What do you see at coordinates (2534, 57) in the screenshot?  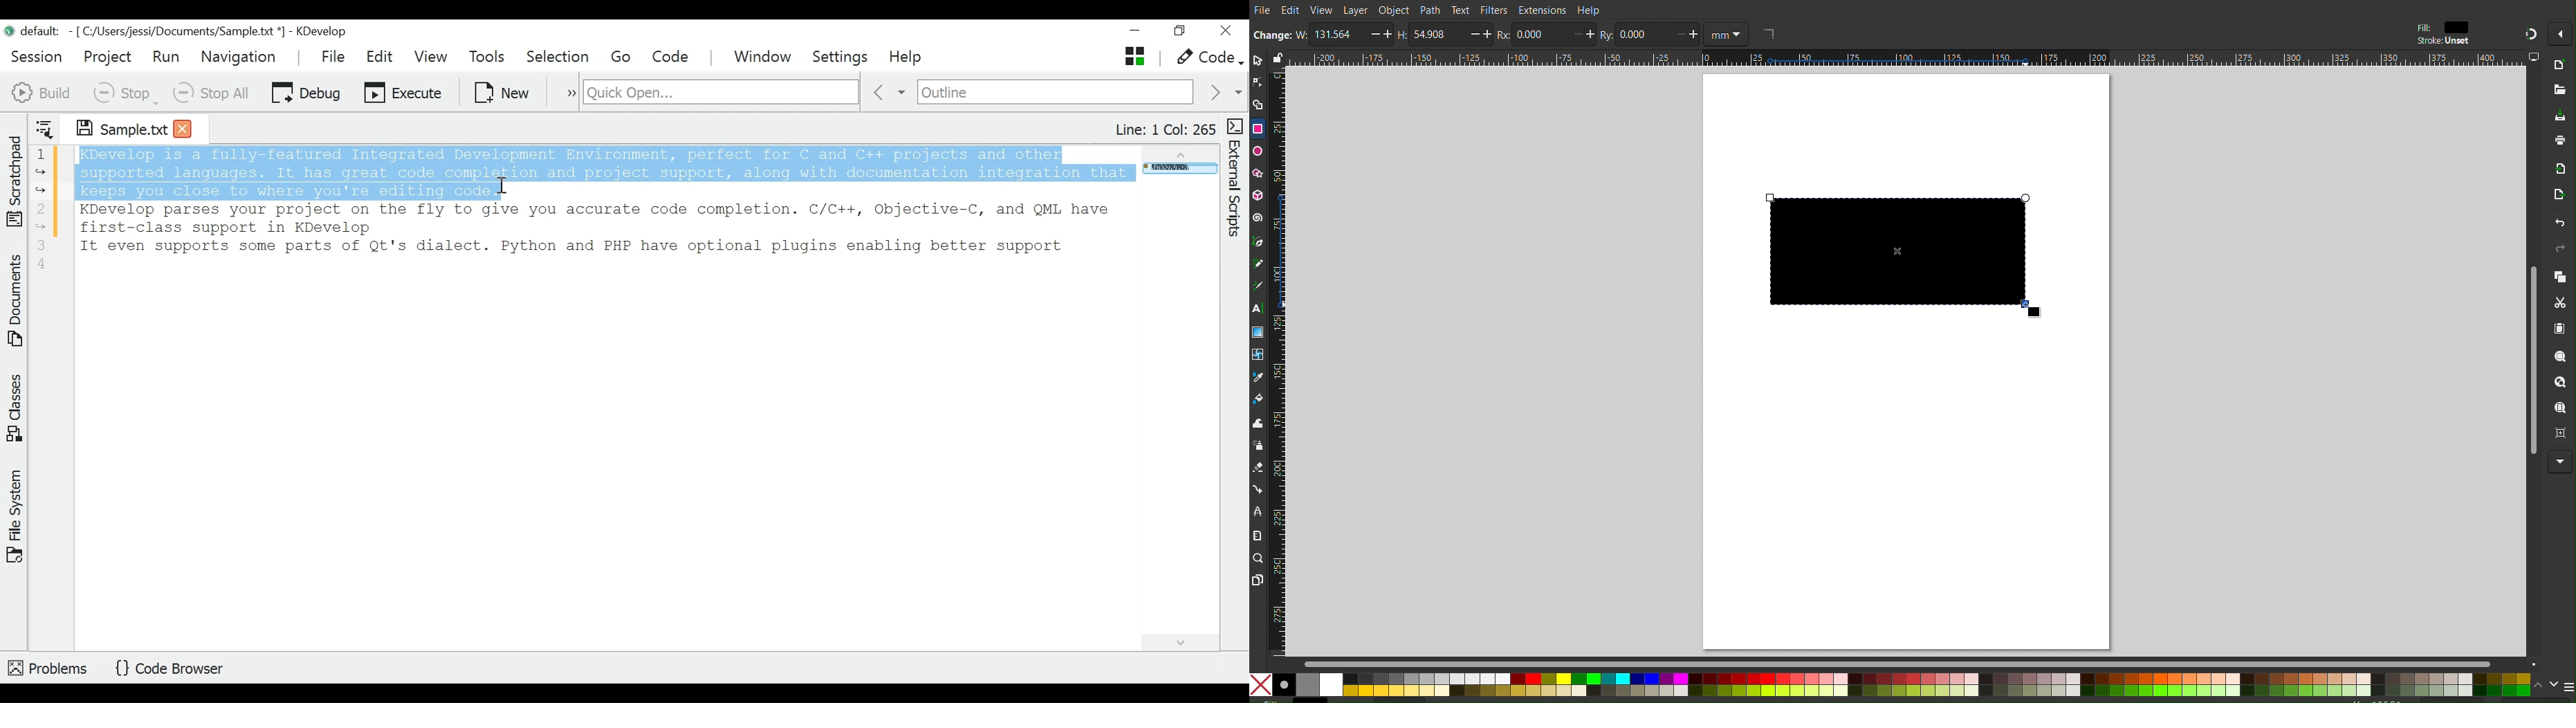 I see `computer icon` at bounding box center [2534, 57].